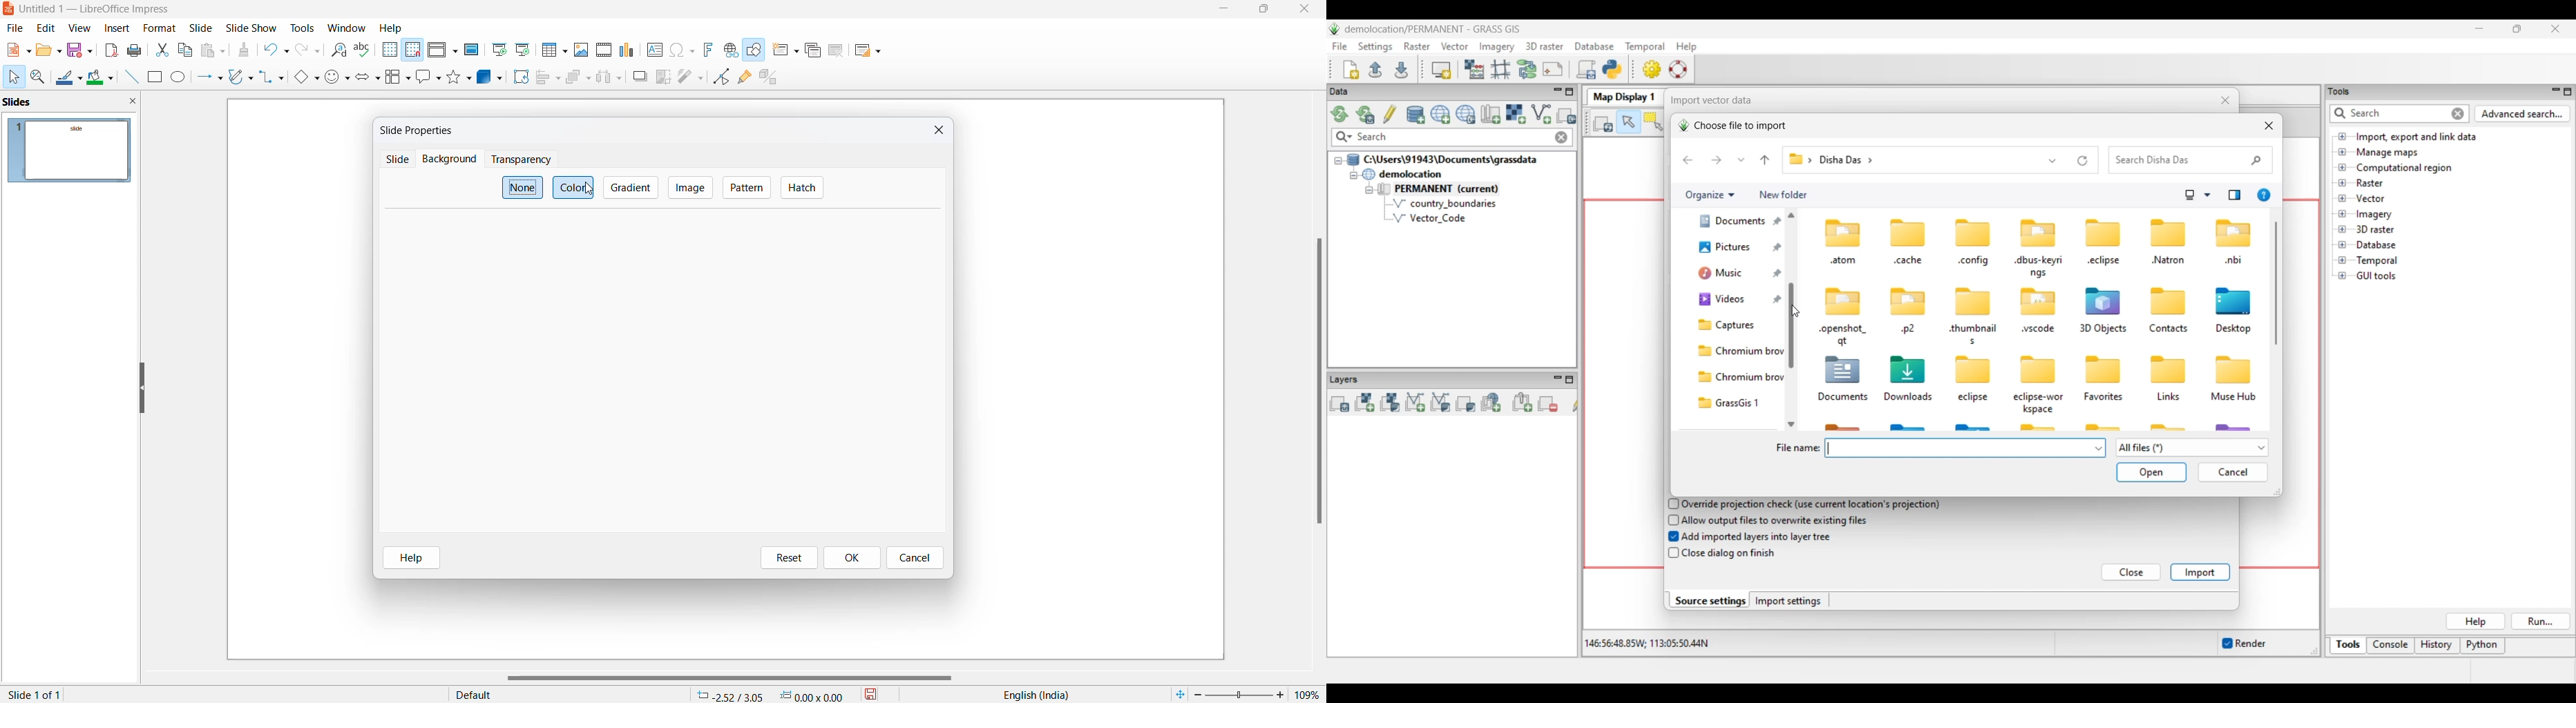 The height and width of the screenshot is (728, 2576). I want to click on connectors, so click(272, 78).